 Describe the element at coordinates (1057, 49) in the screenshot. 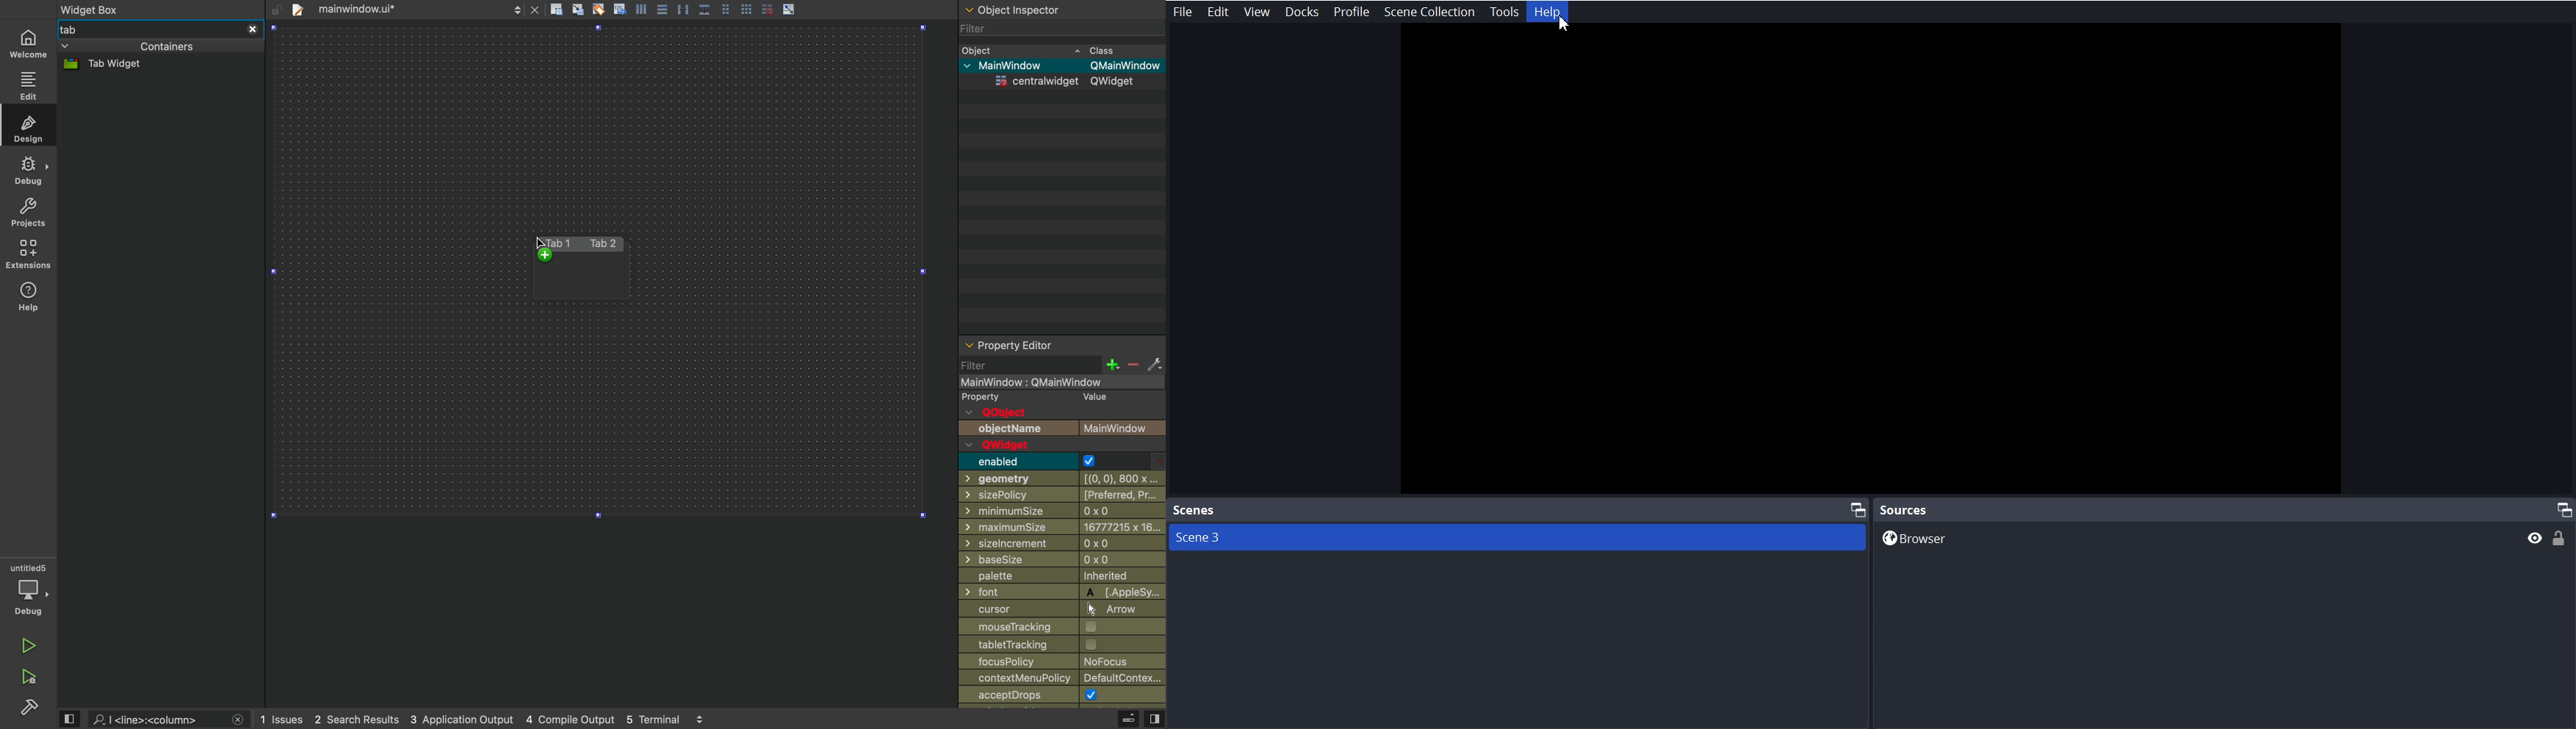

I see `object class` at that location.